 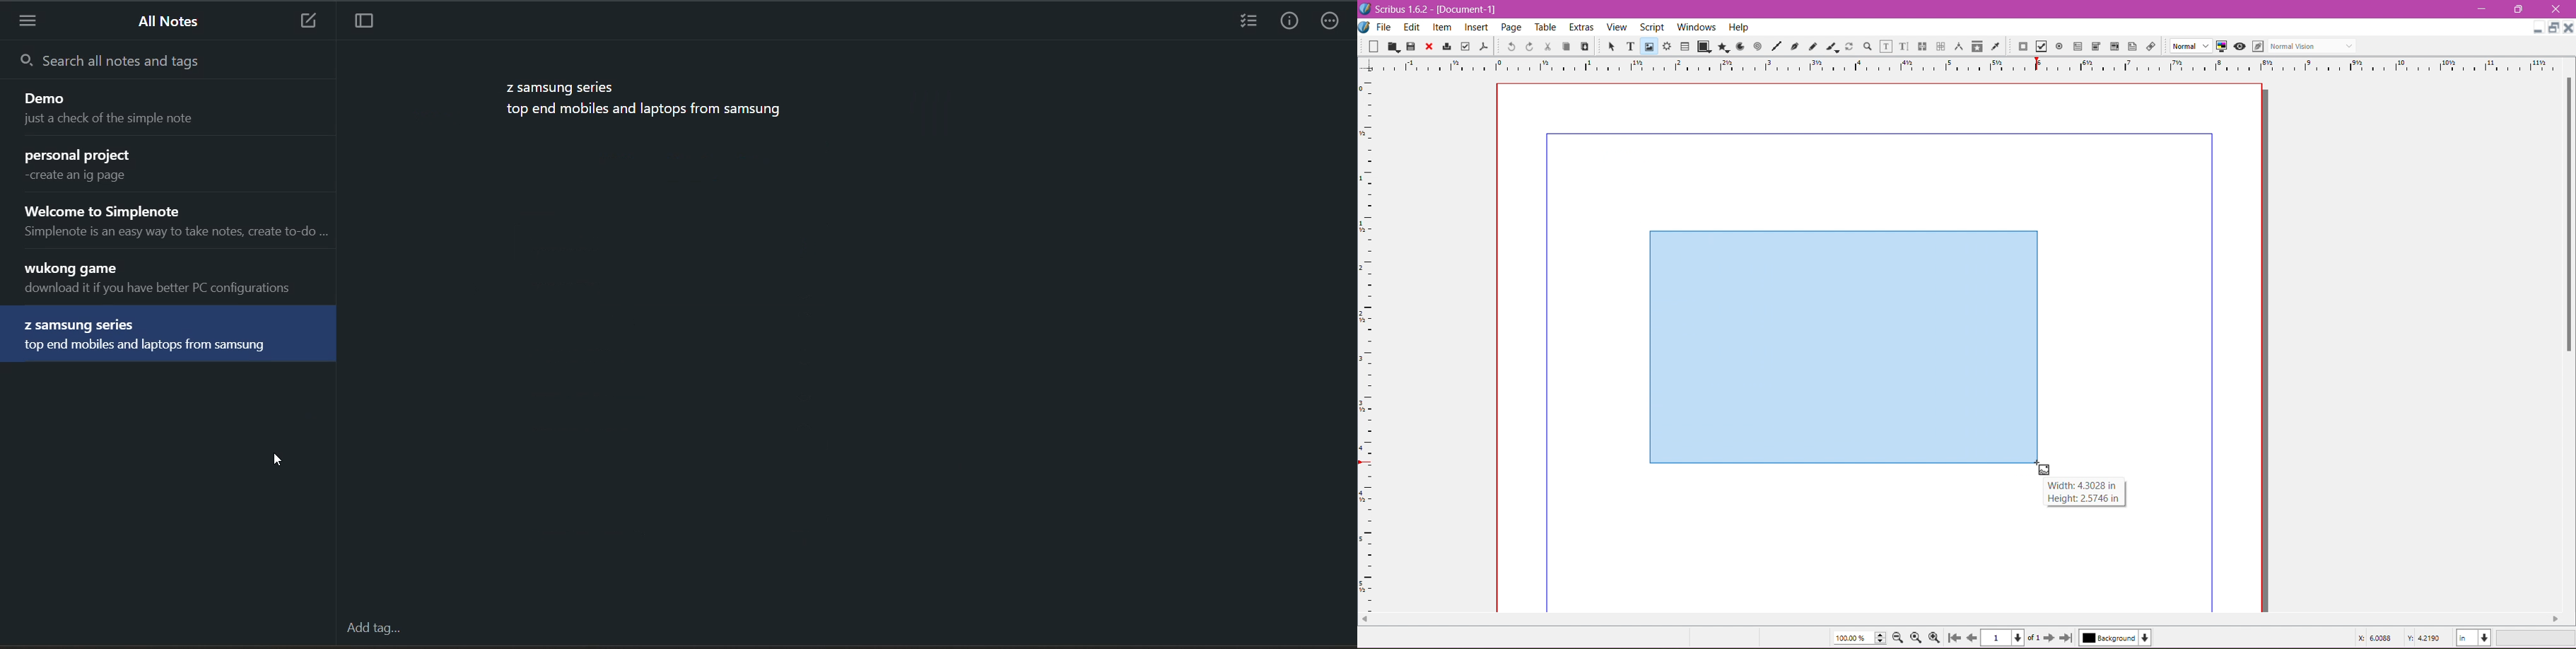 I want to click on Minimize Document, so click(x=2538, y=27).